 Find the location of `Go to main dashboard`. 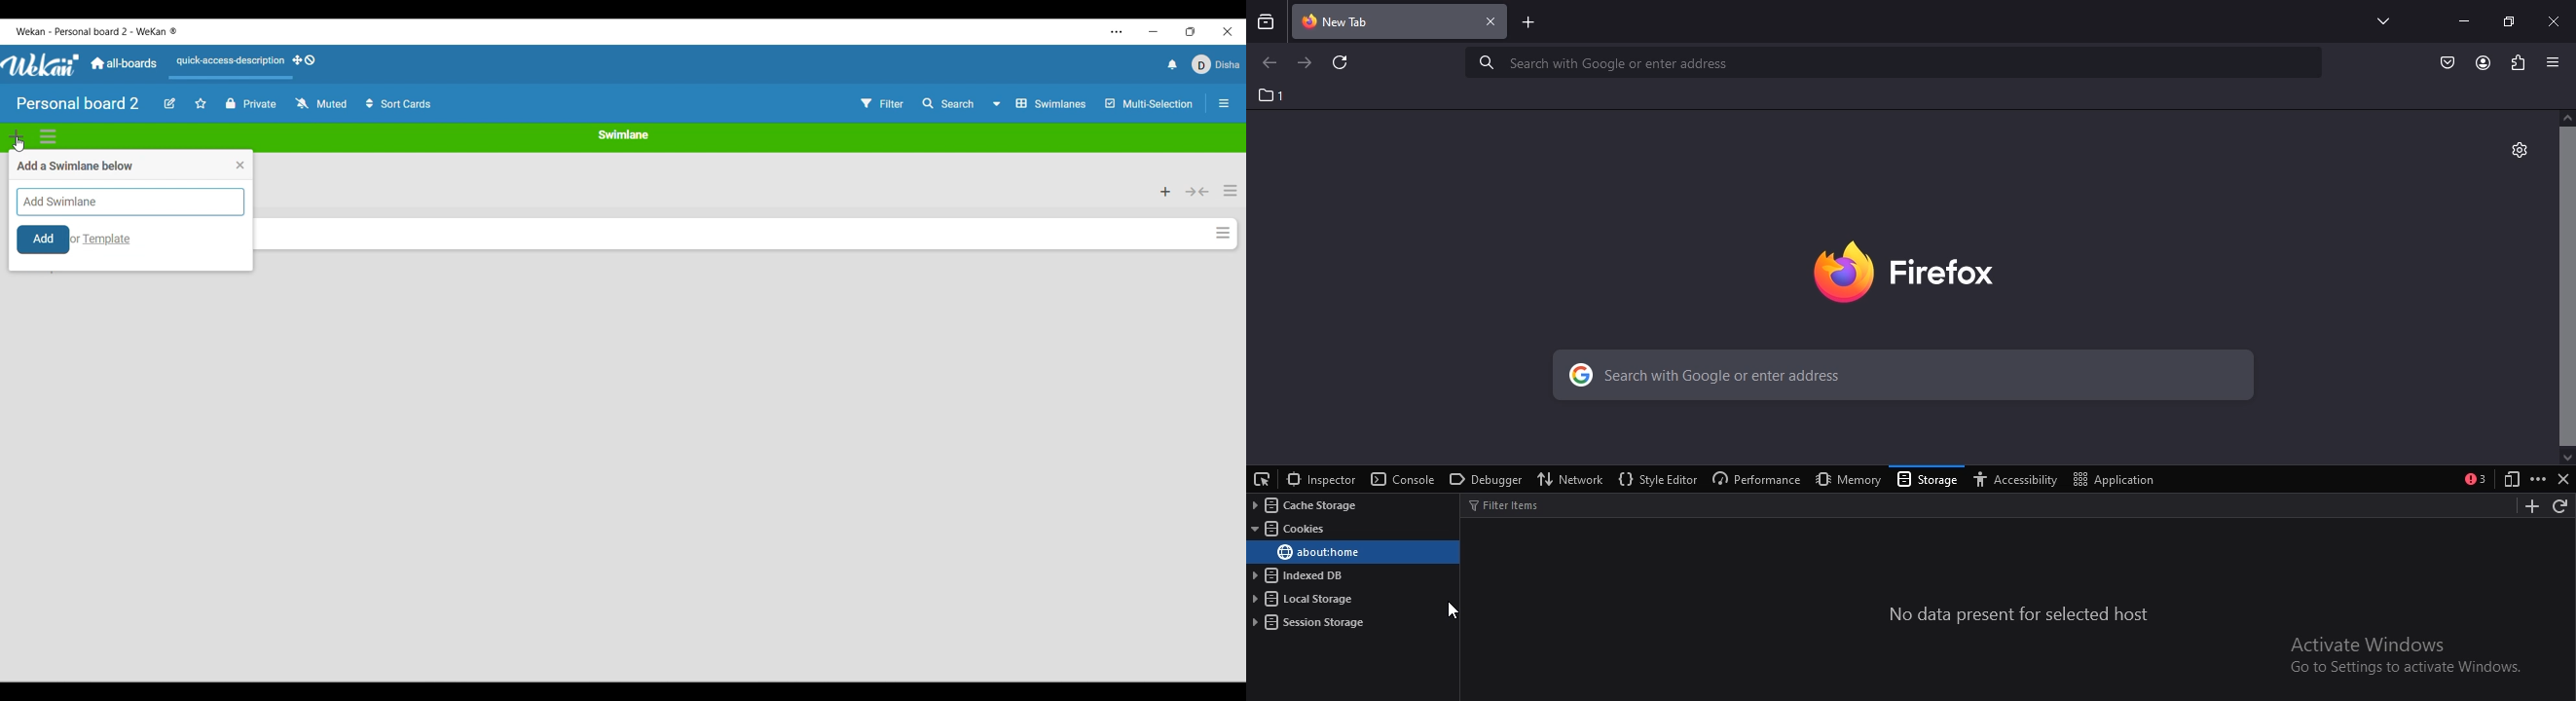

Go to main dashboard is located at coordinates (124, 64).